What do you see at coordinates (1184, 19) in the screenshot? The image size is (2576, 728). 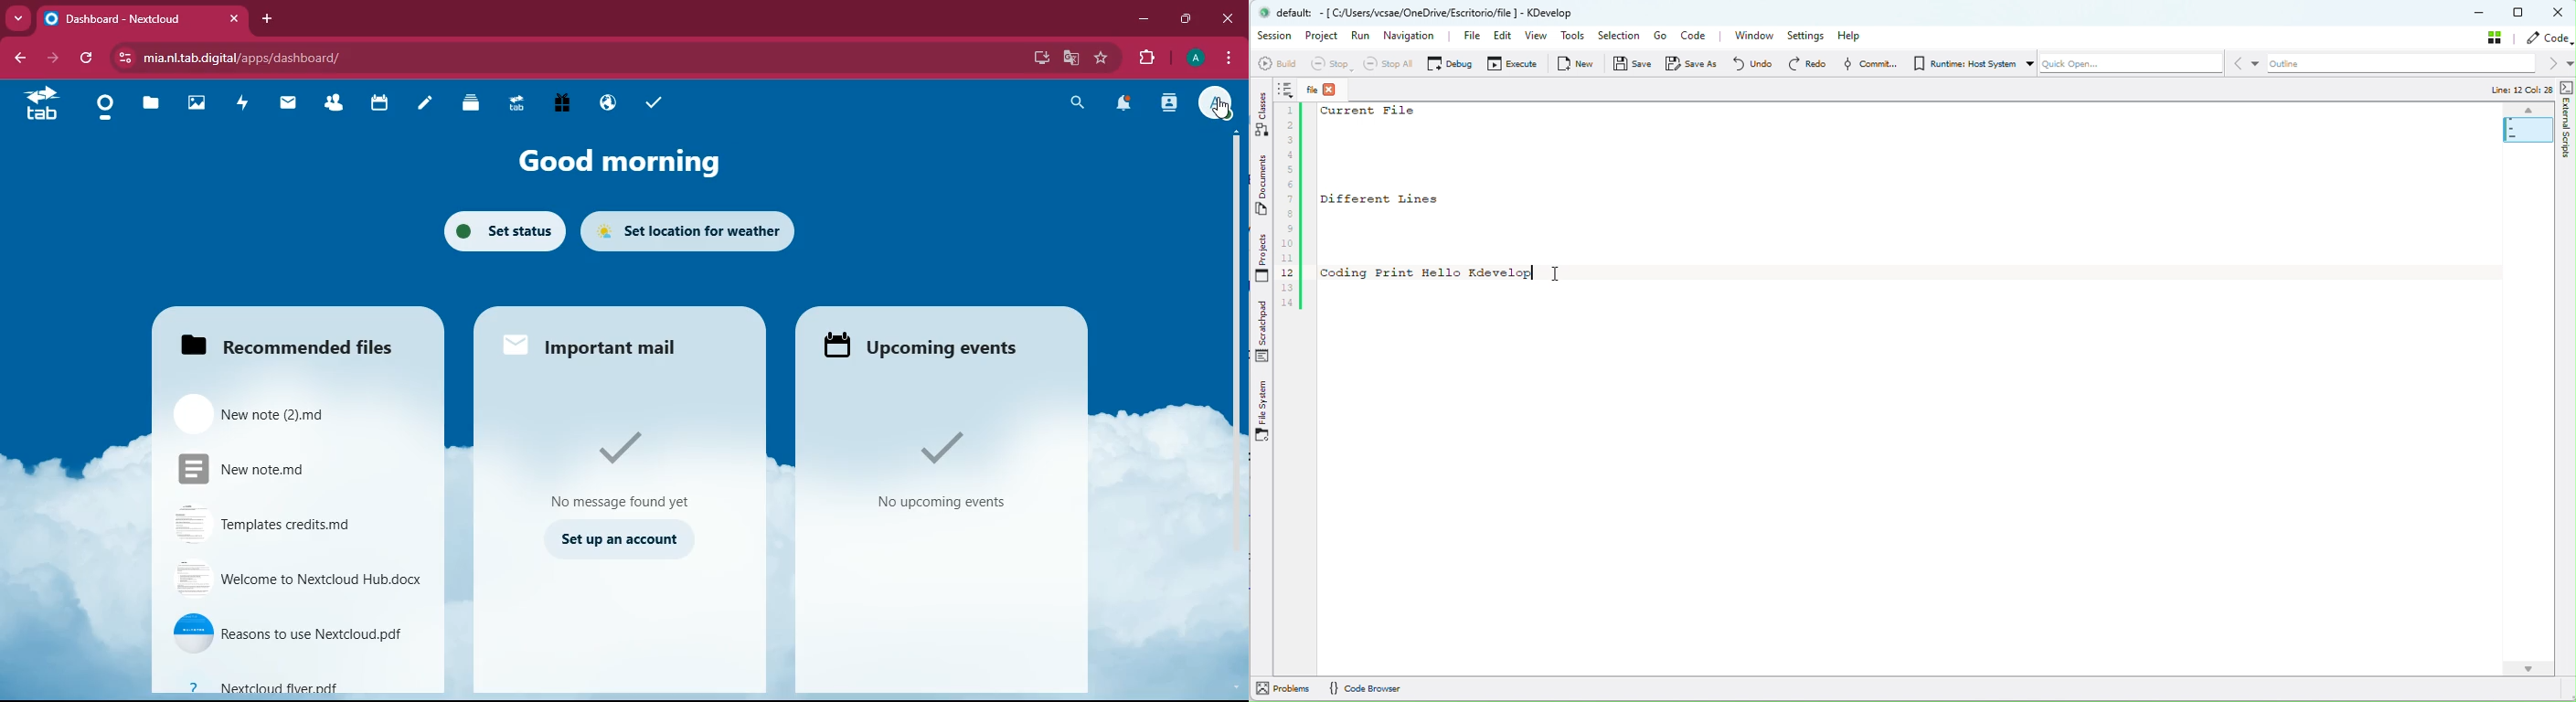 I see `maximize` at bounding box center [1184, 19].